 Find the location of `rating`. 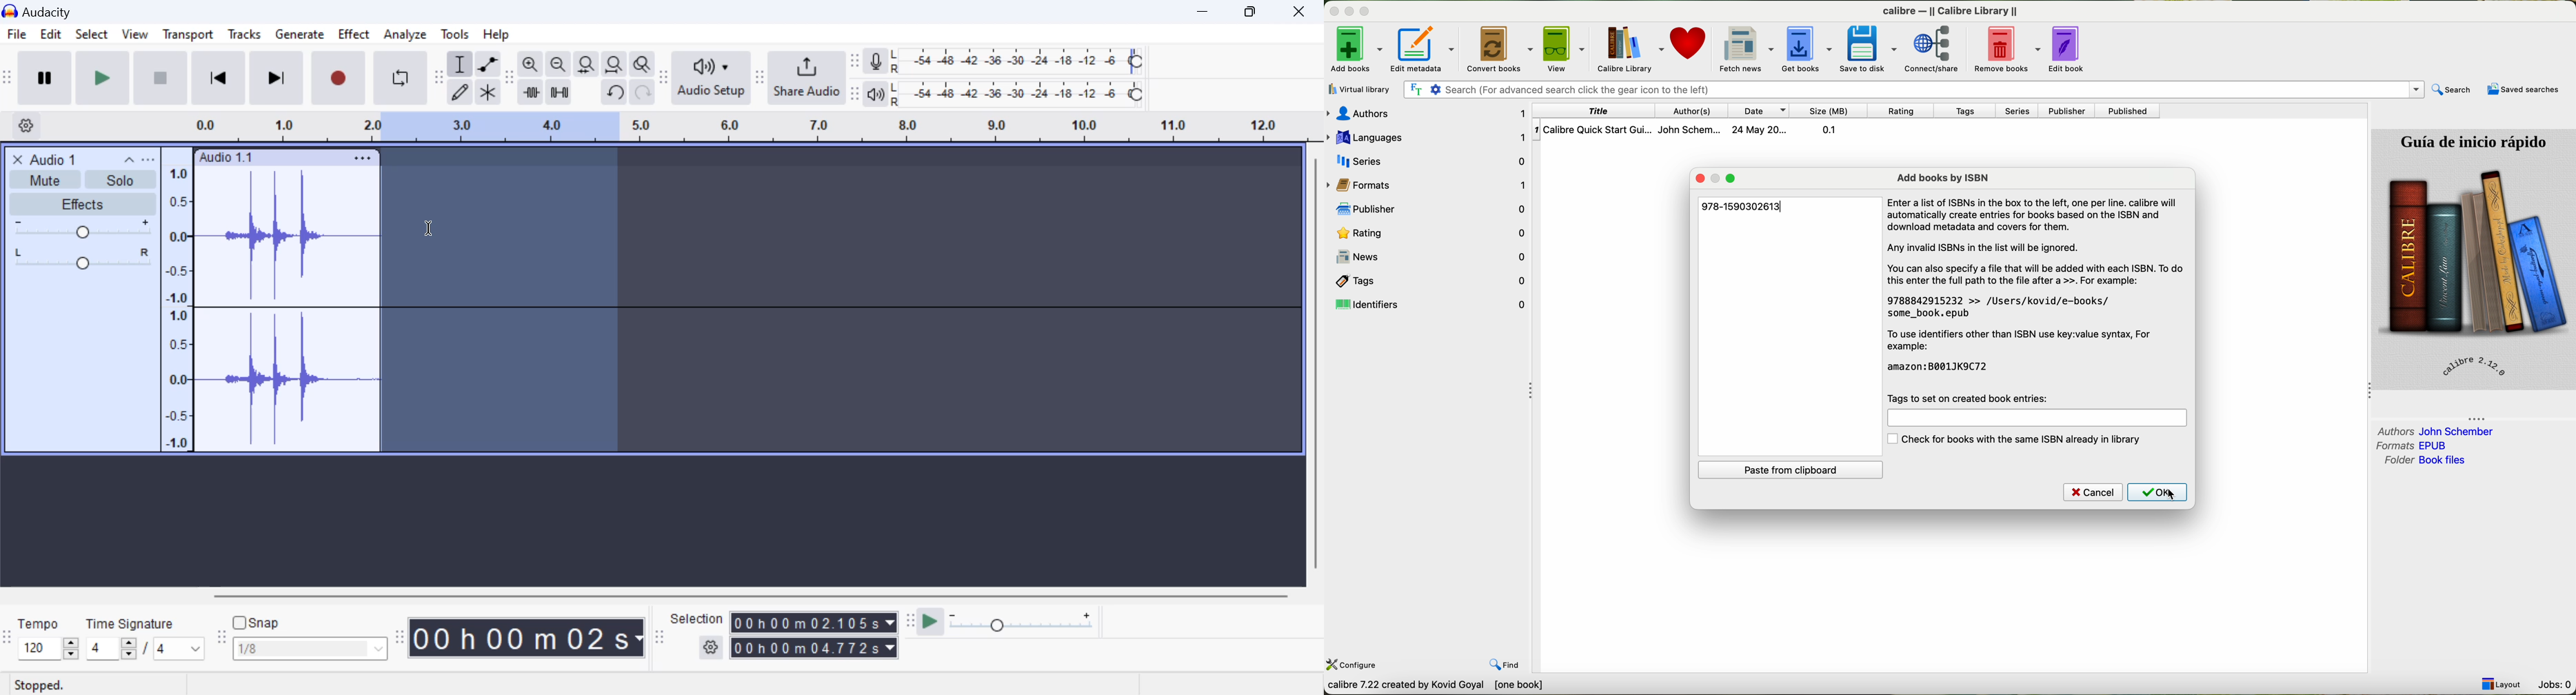

rating is located at coordinates (1902, 111).